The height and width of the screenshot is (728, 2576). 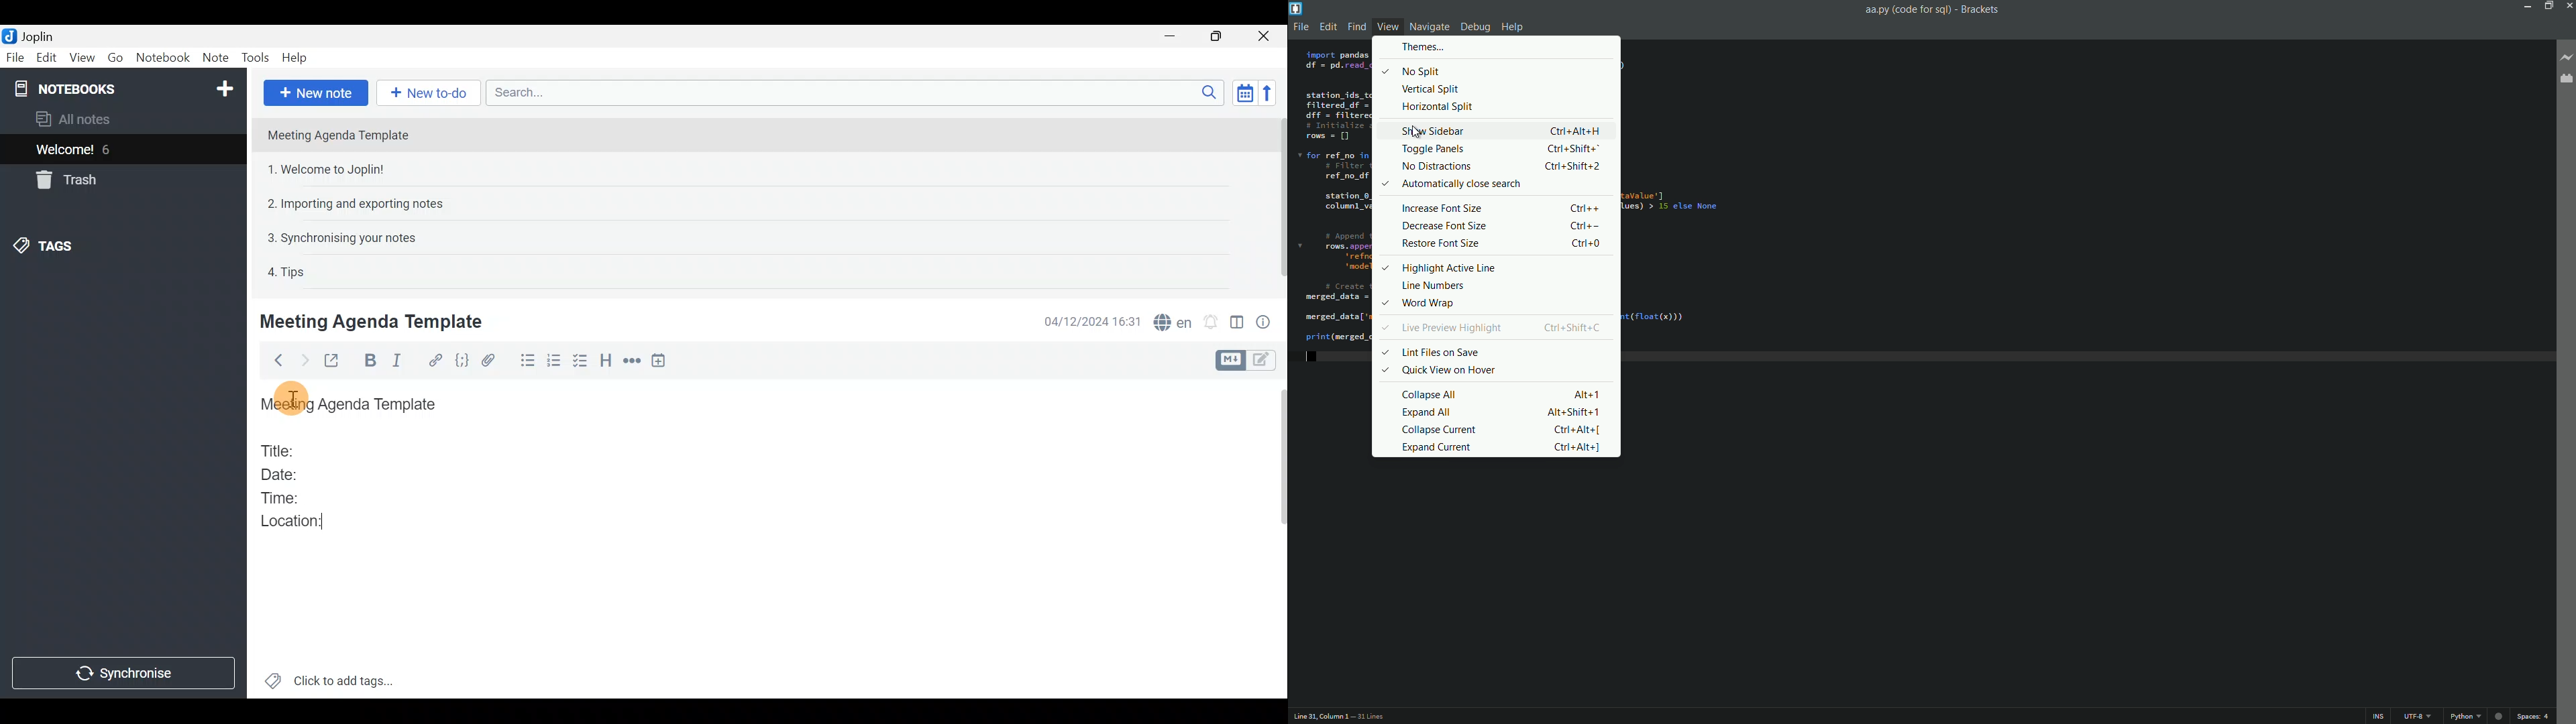 I want to click on automatically close search, so click(x=1450, y=183).